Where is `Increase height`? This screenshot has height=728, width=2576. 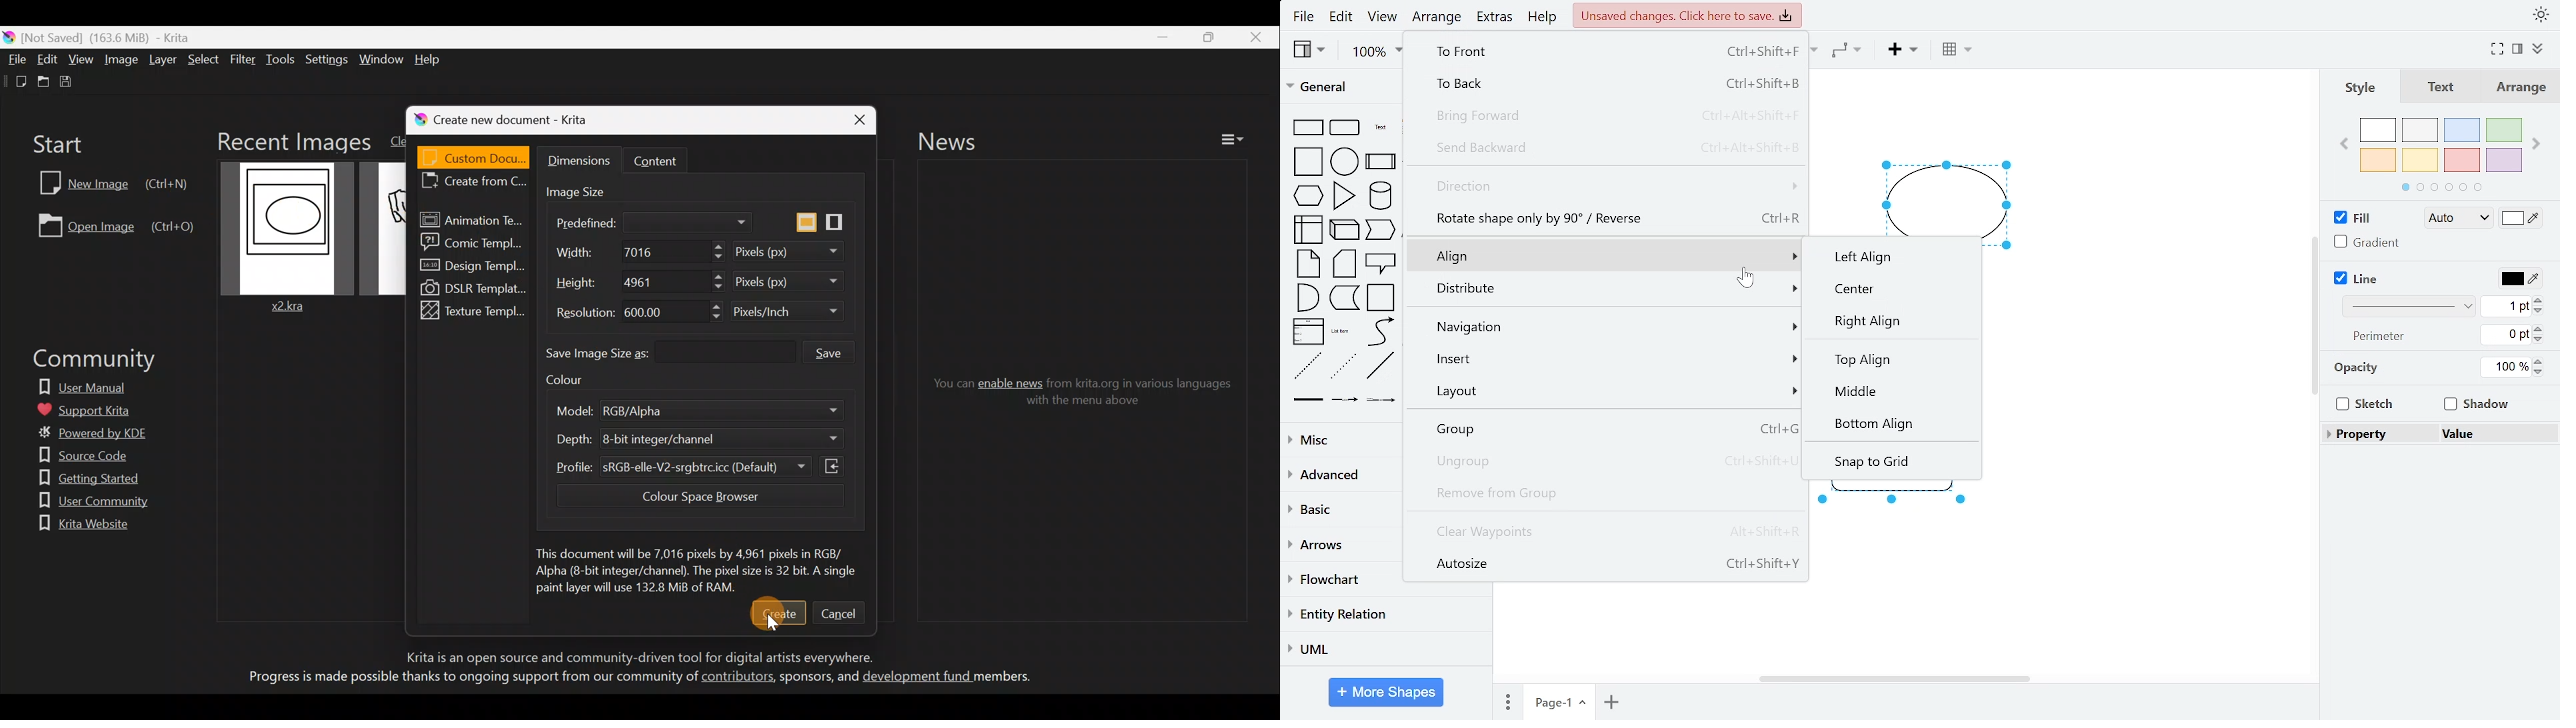
Increase height is located at coordinates (711, 277).